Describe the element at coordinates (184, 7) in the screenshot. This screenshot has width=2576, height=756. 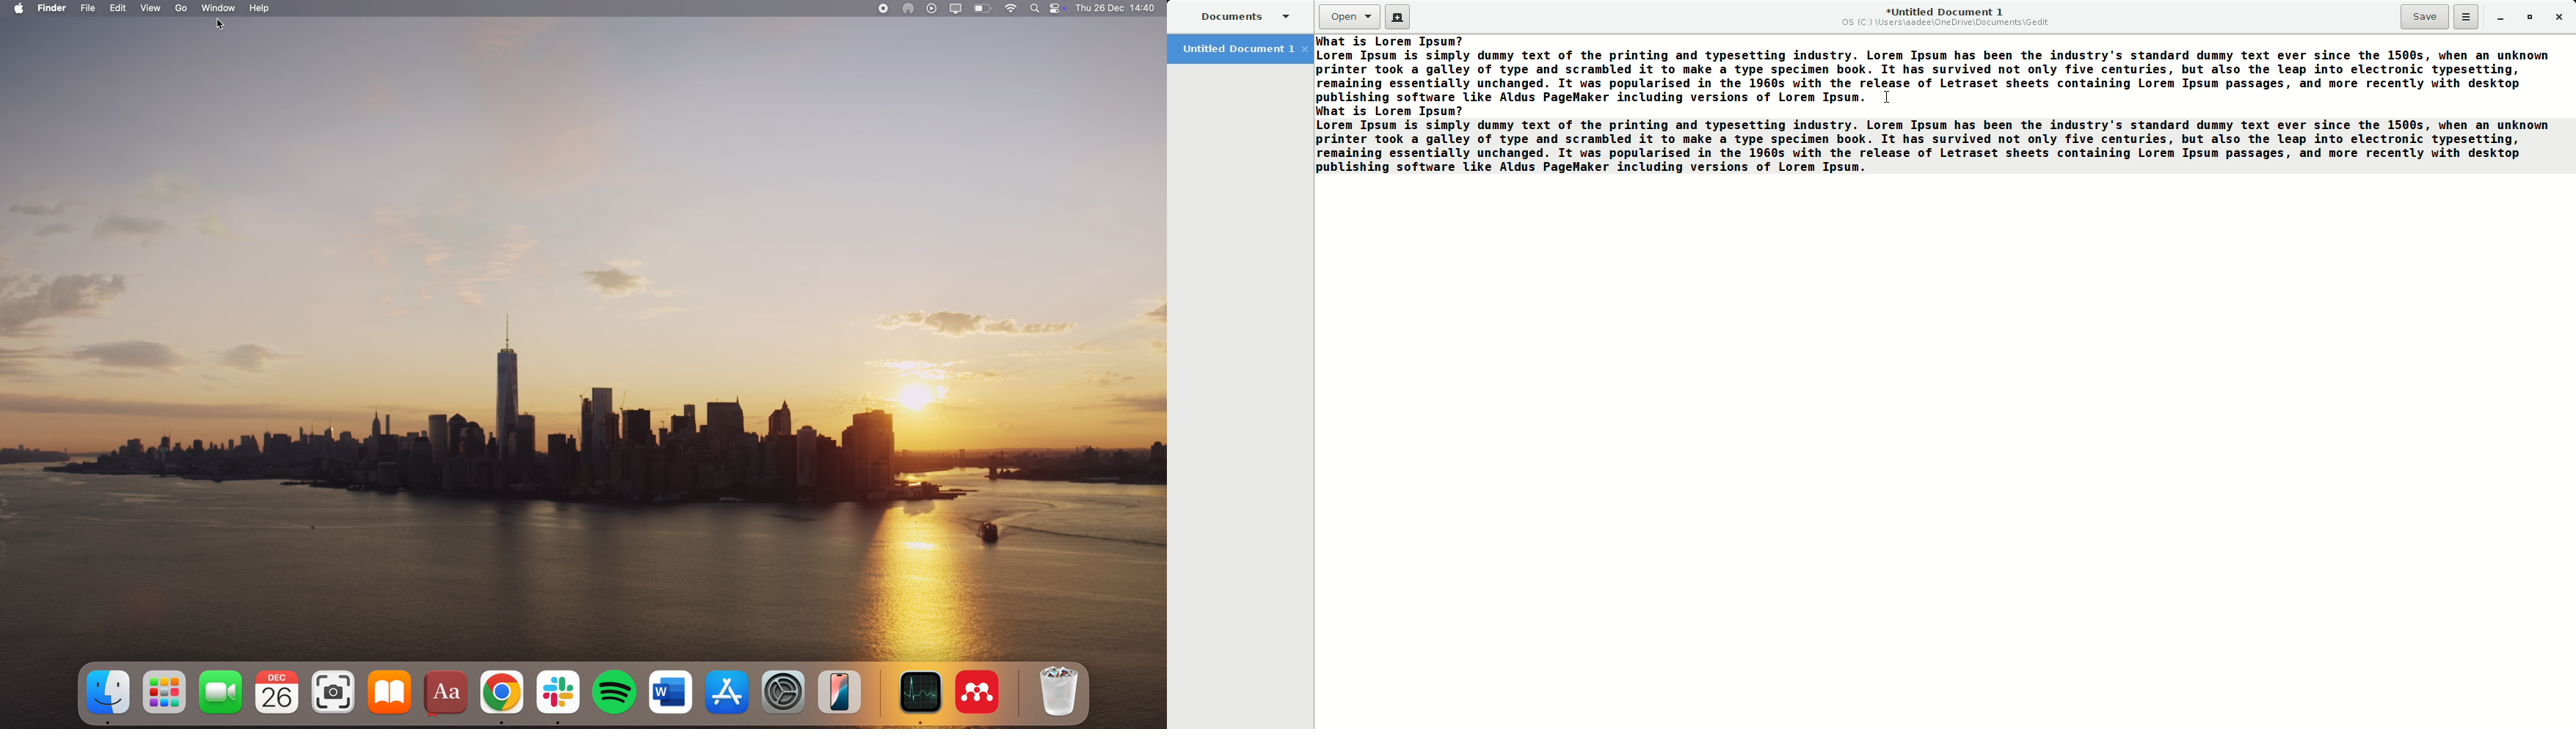
I see `go` at that location.